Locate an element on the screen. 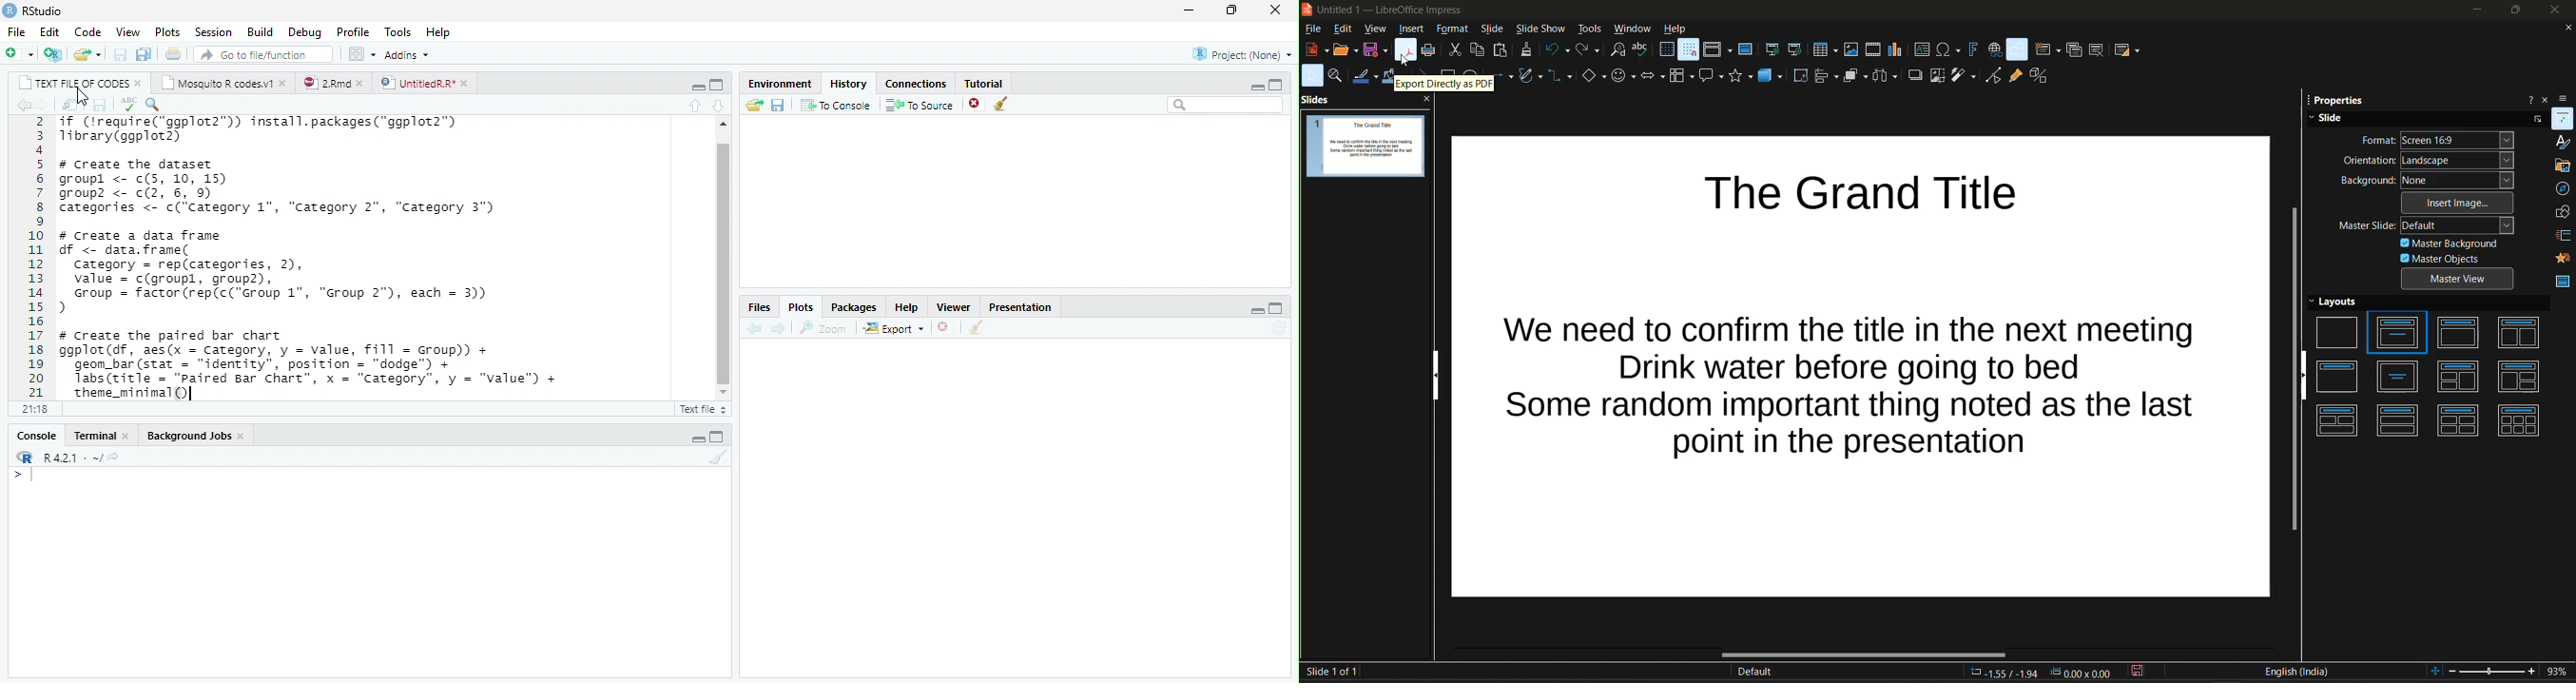 The height and width of the screenshot is (700, 2576). insert audio or video is located at coordinates (1873, 50).